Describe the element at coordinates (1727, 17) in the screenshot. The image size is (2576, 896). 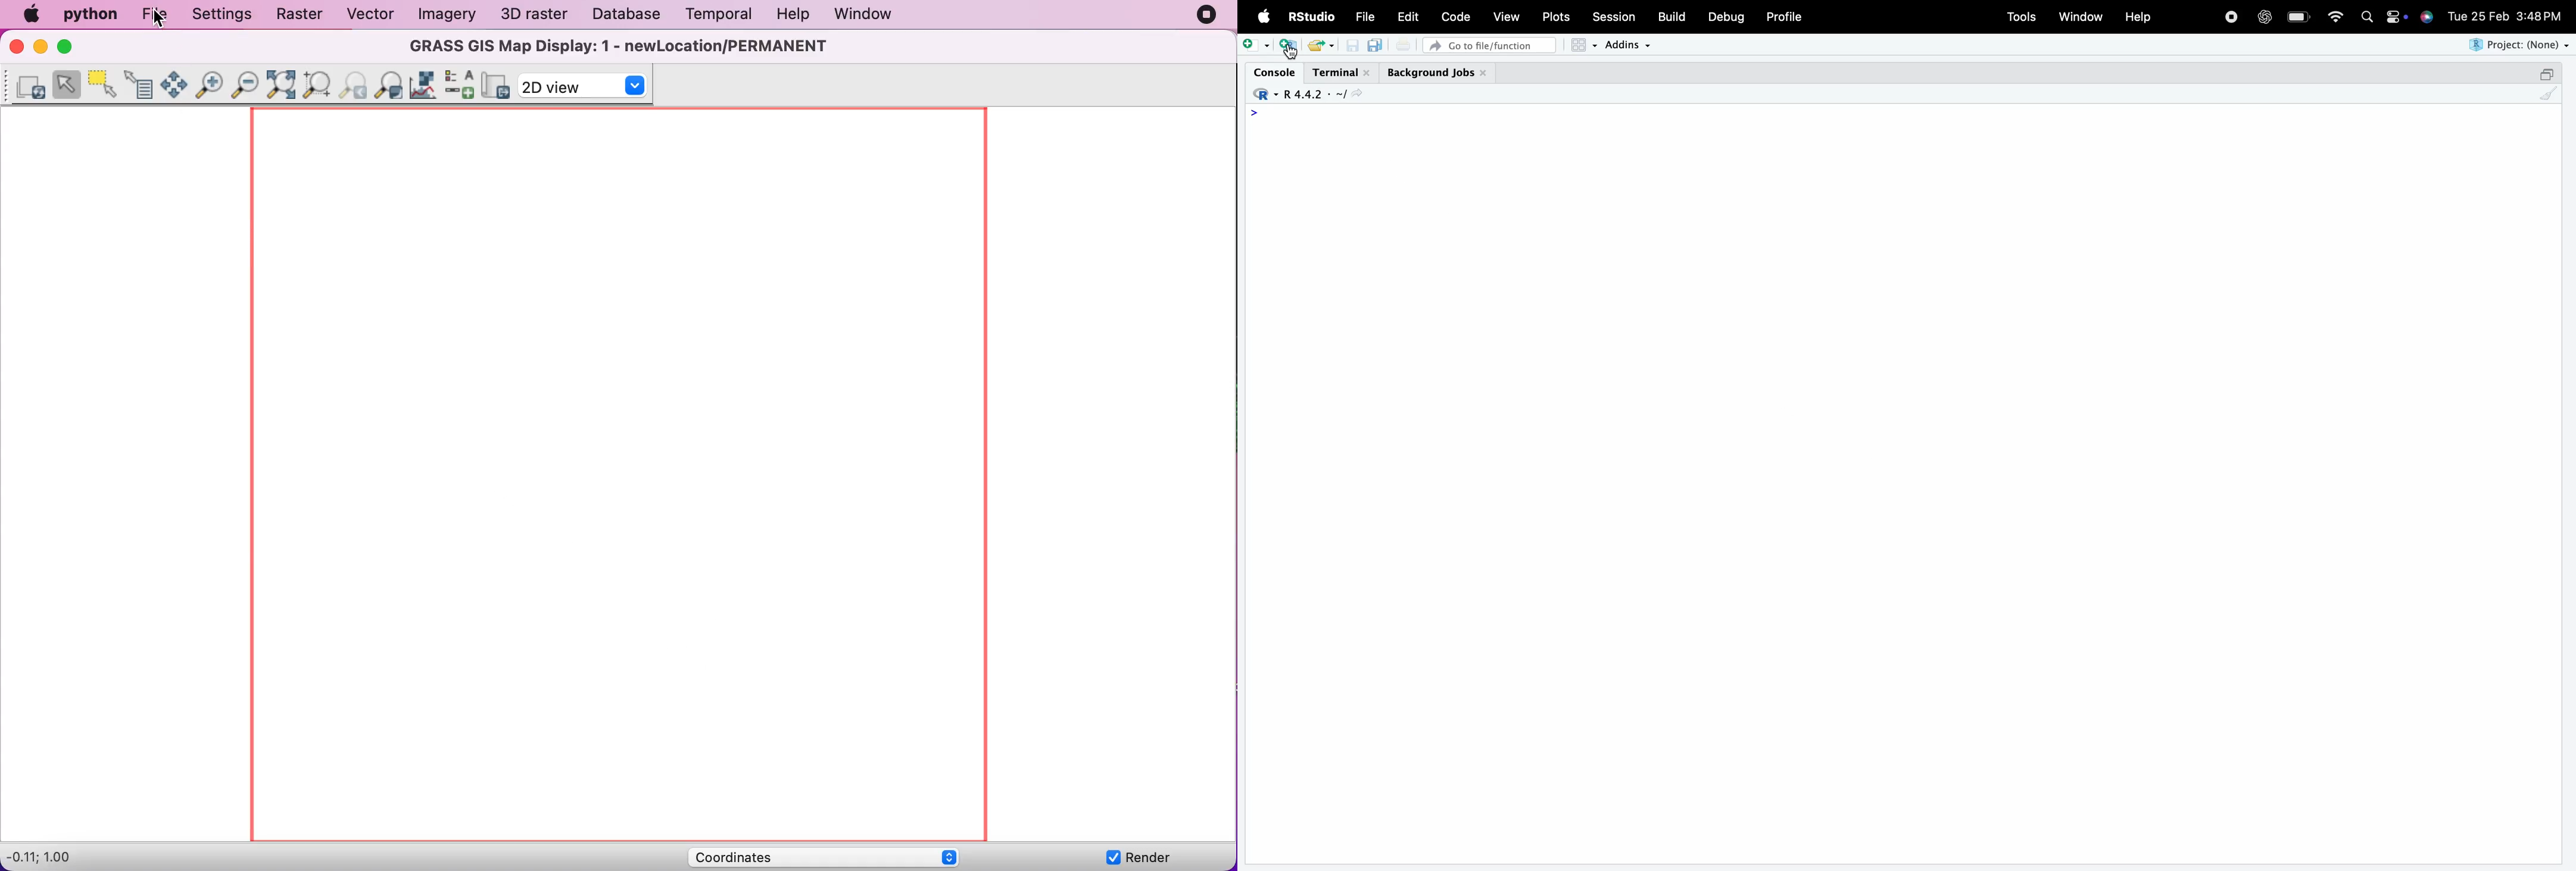
I see `Debug` at that location.